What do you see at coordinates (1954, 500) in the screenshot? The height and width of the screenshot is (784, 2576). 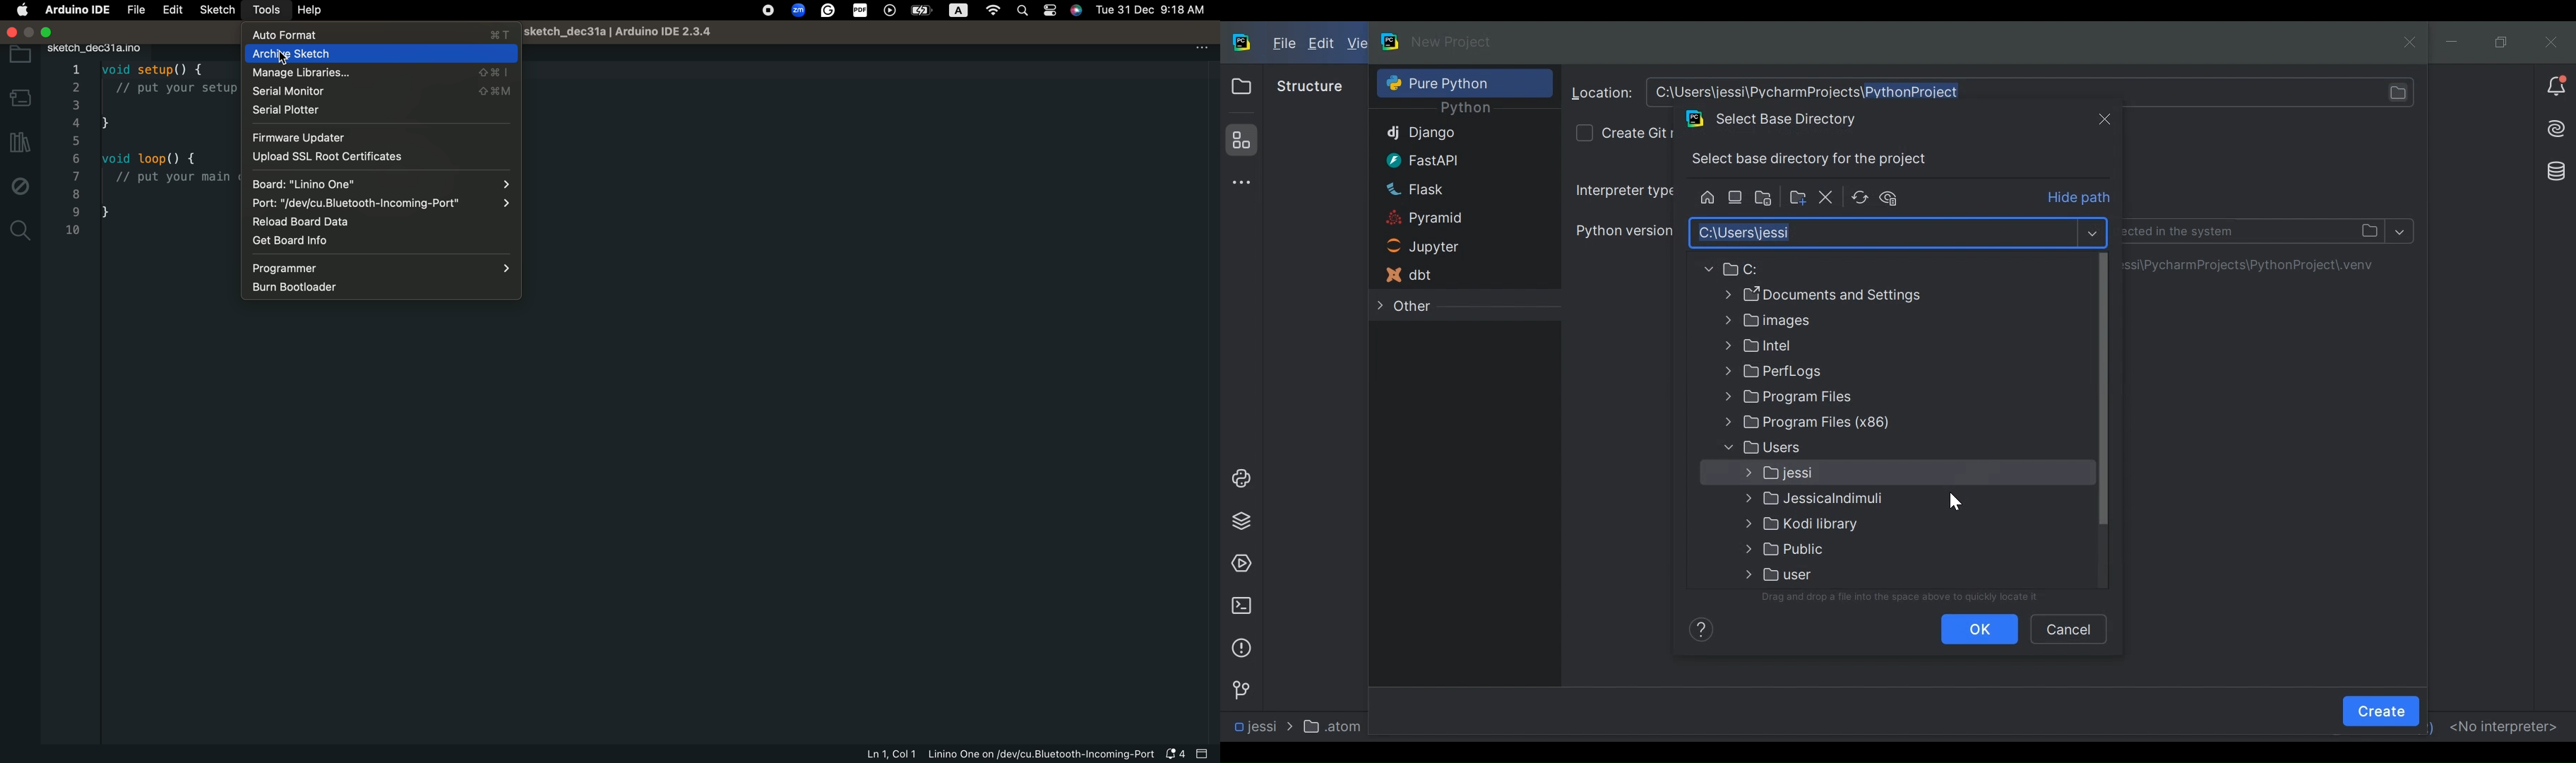 I see `Cursor` at bounding box center [1954, 500].